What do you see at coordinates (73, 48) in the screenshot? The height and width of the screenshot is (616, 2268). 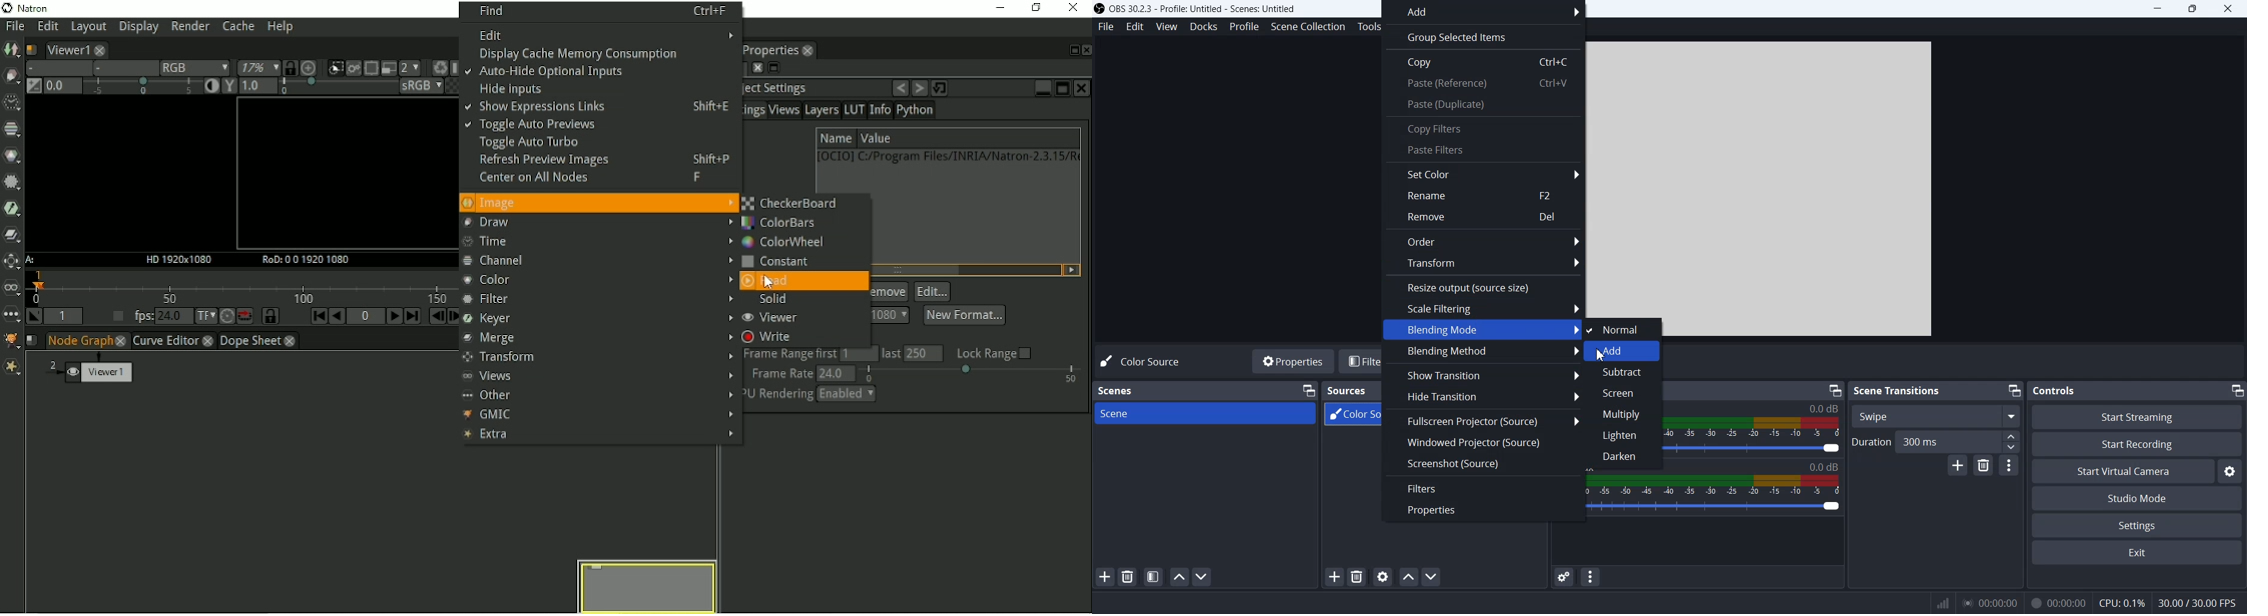 I see `Viewer1` at bounding box center [73, 48].